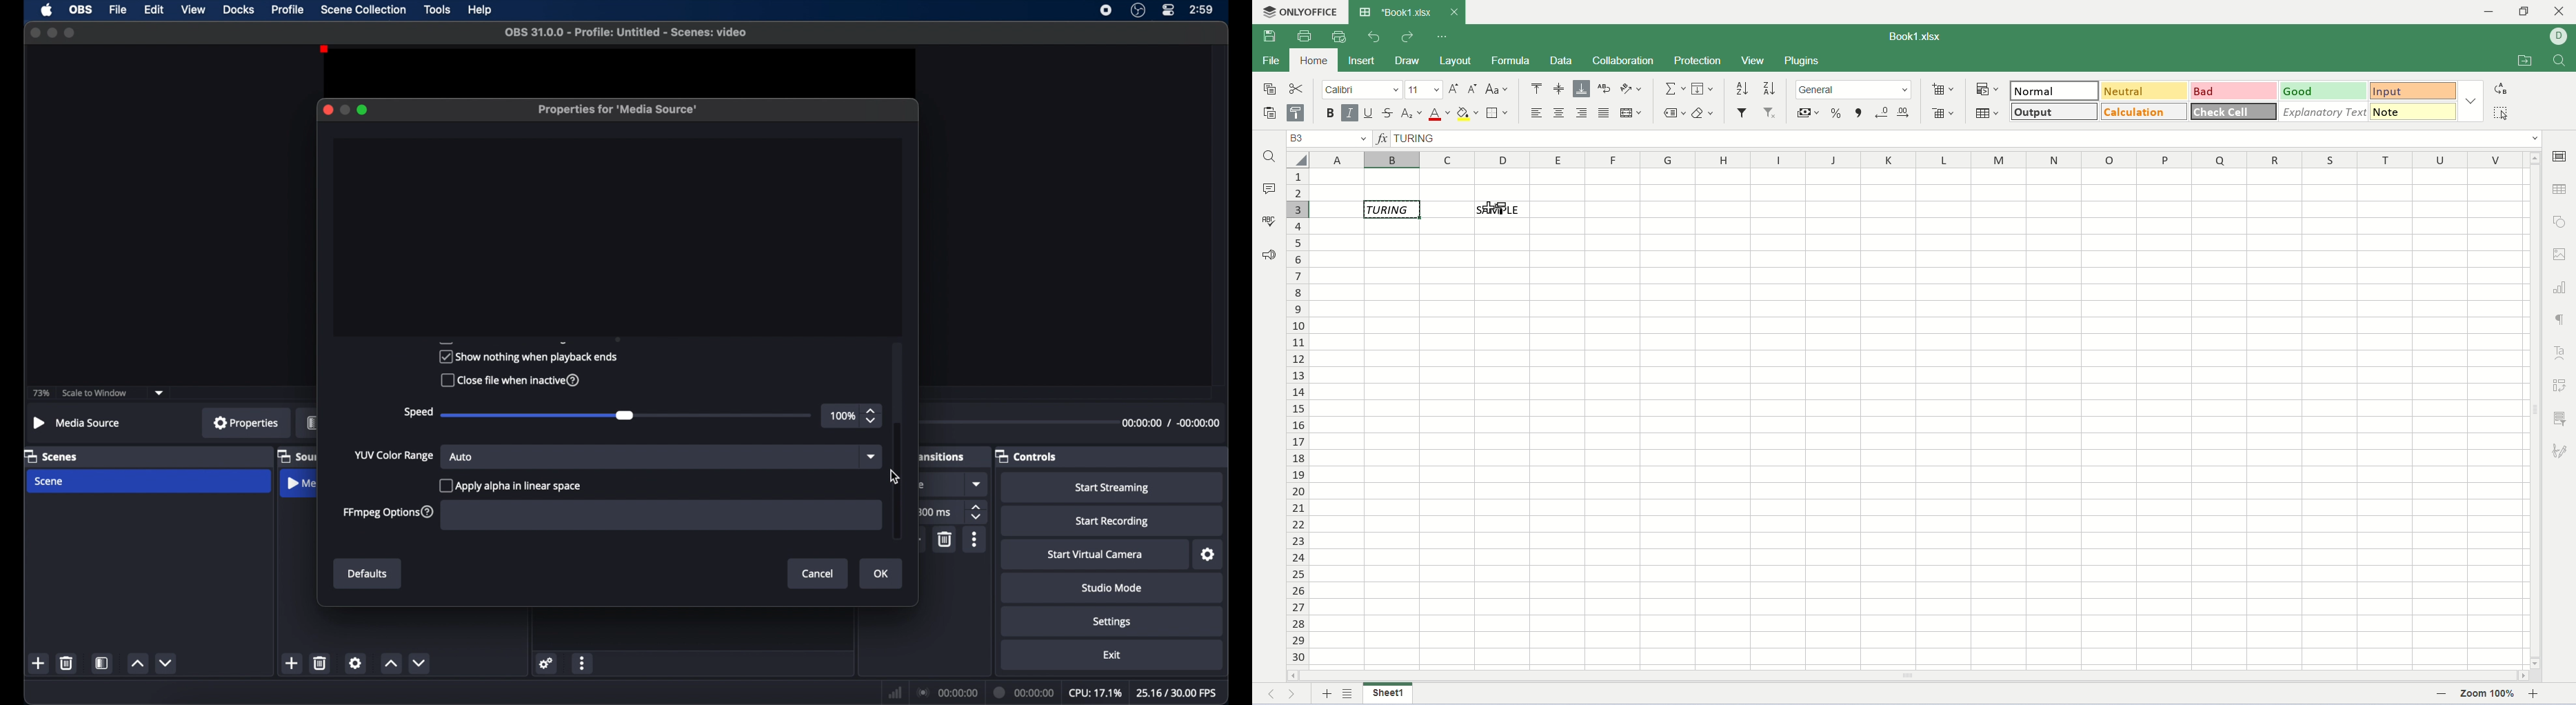  Describe the element at coordinates (617, 109) in the screenshot. I see `properties for media source` at that location.